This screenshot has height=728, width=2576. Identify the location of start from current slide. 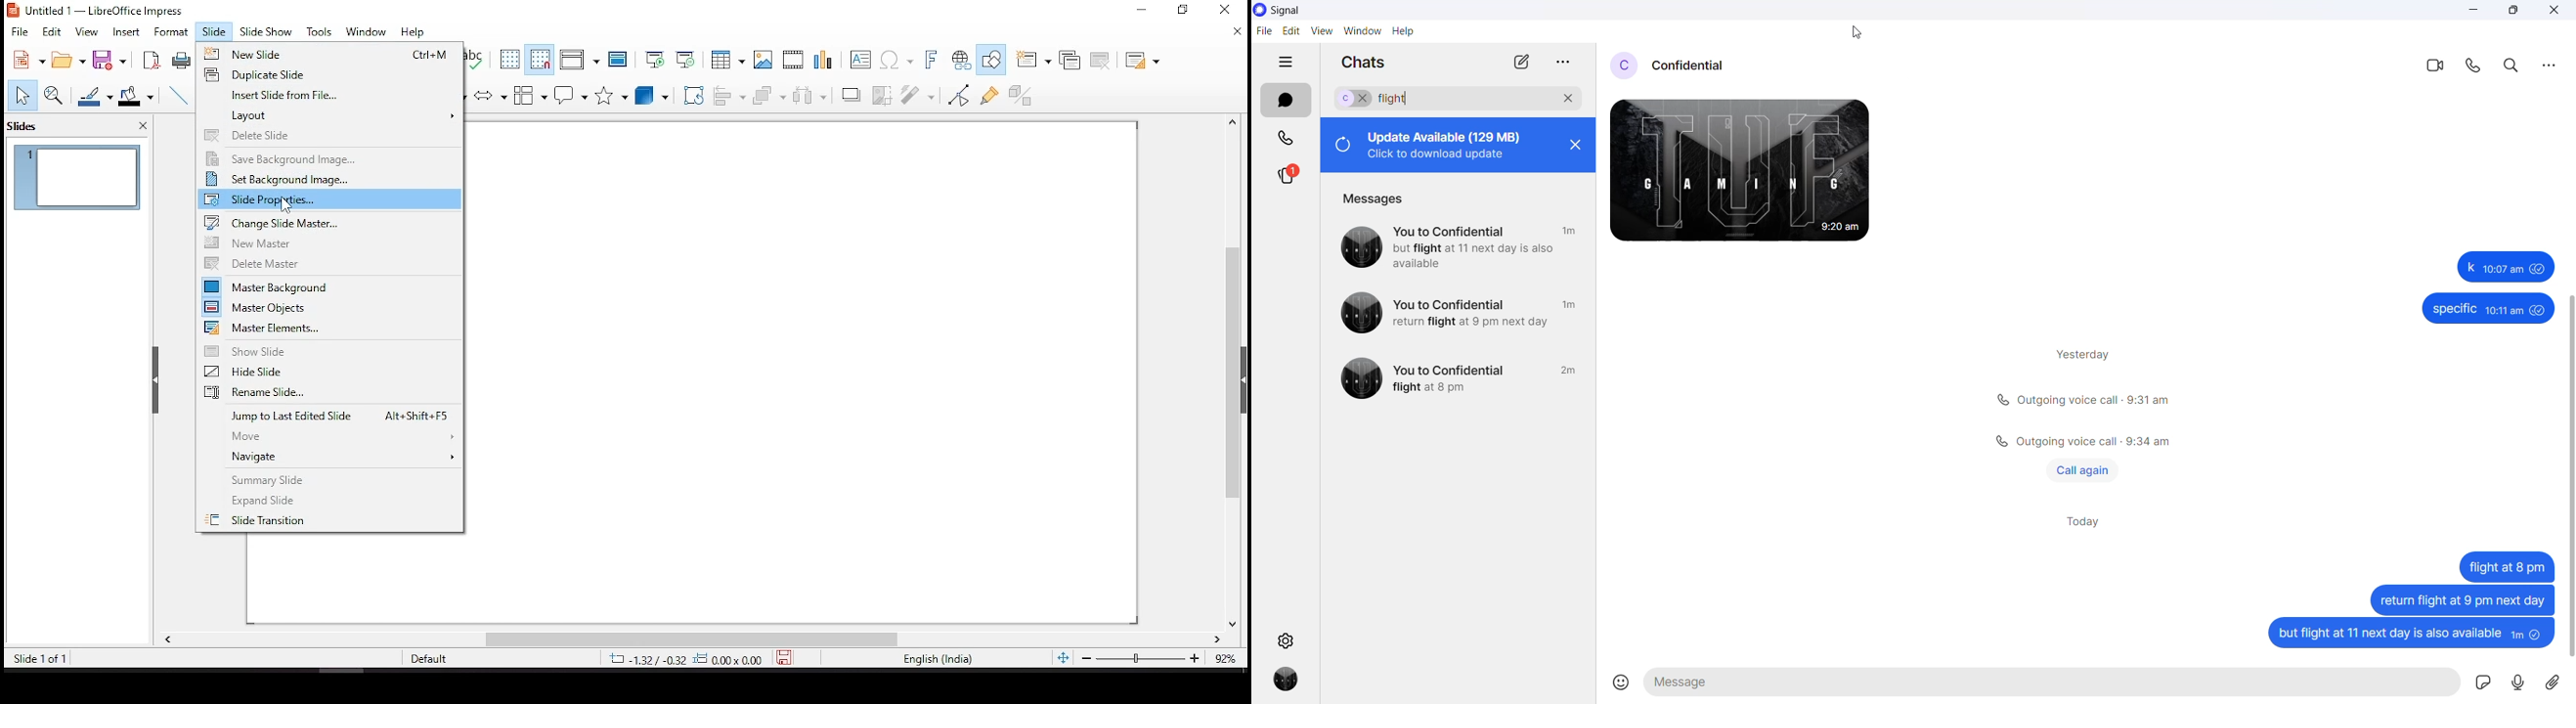
(684, 59).